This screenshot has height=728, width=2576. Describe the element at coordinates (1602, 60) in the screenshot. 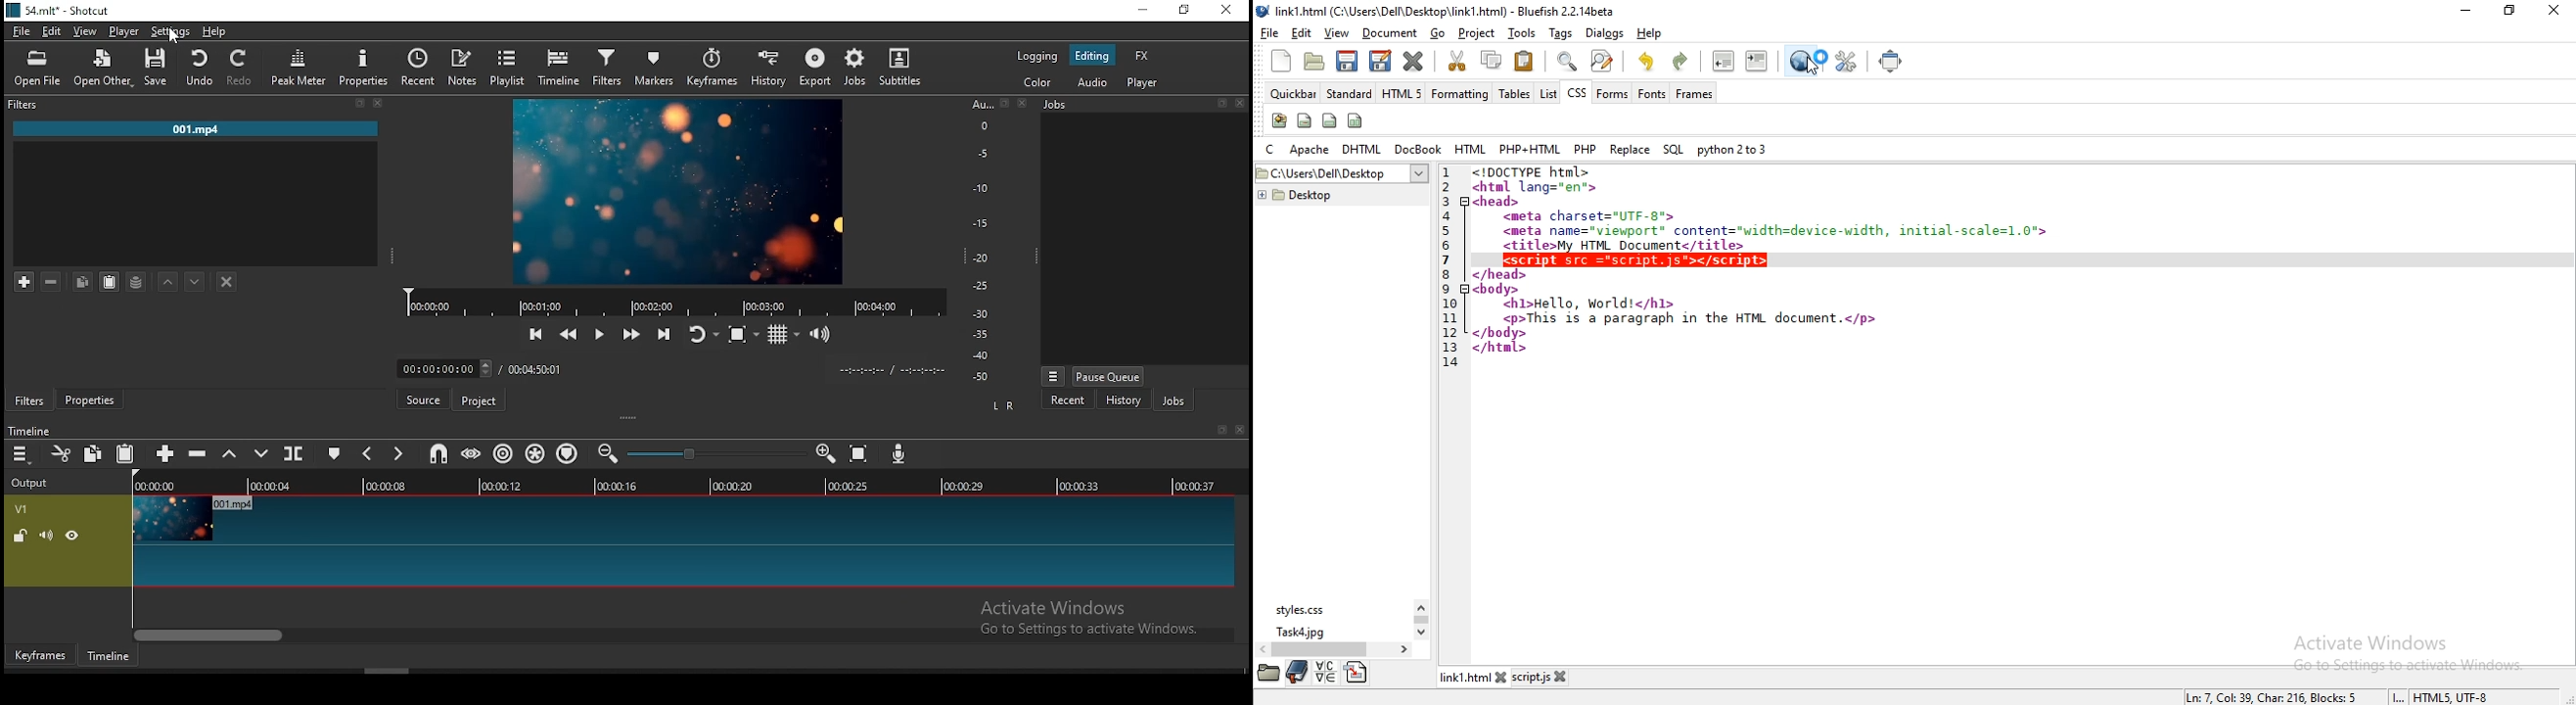

I see `advanced find and replace` at that location.